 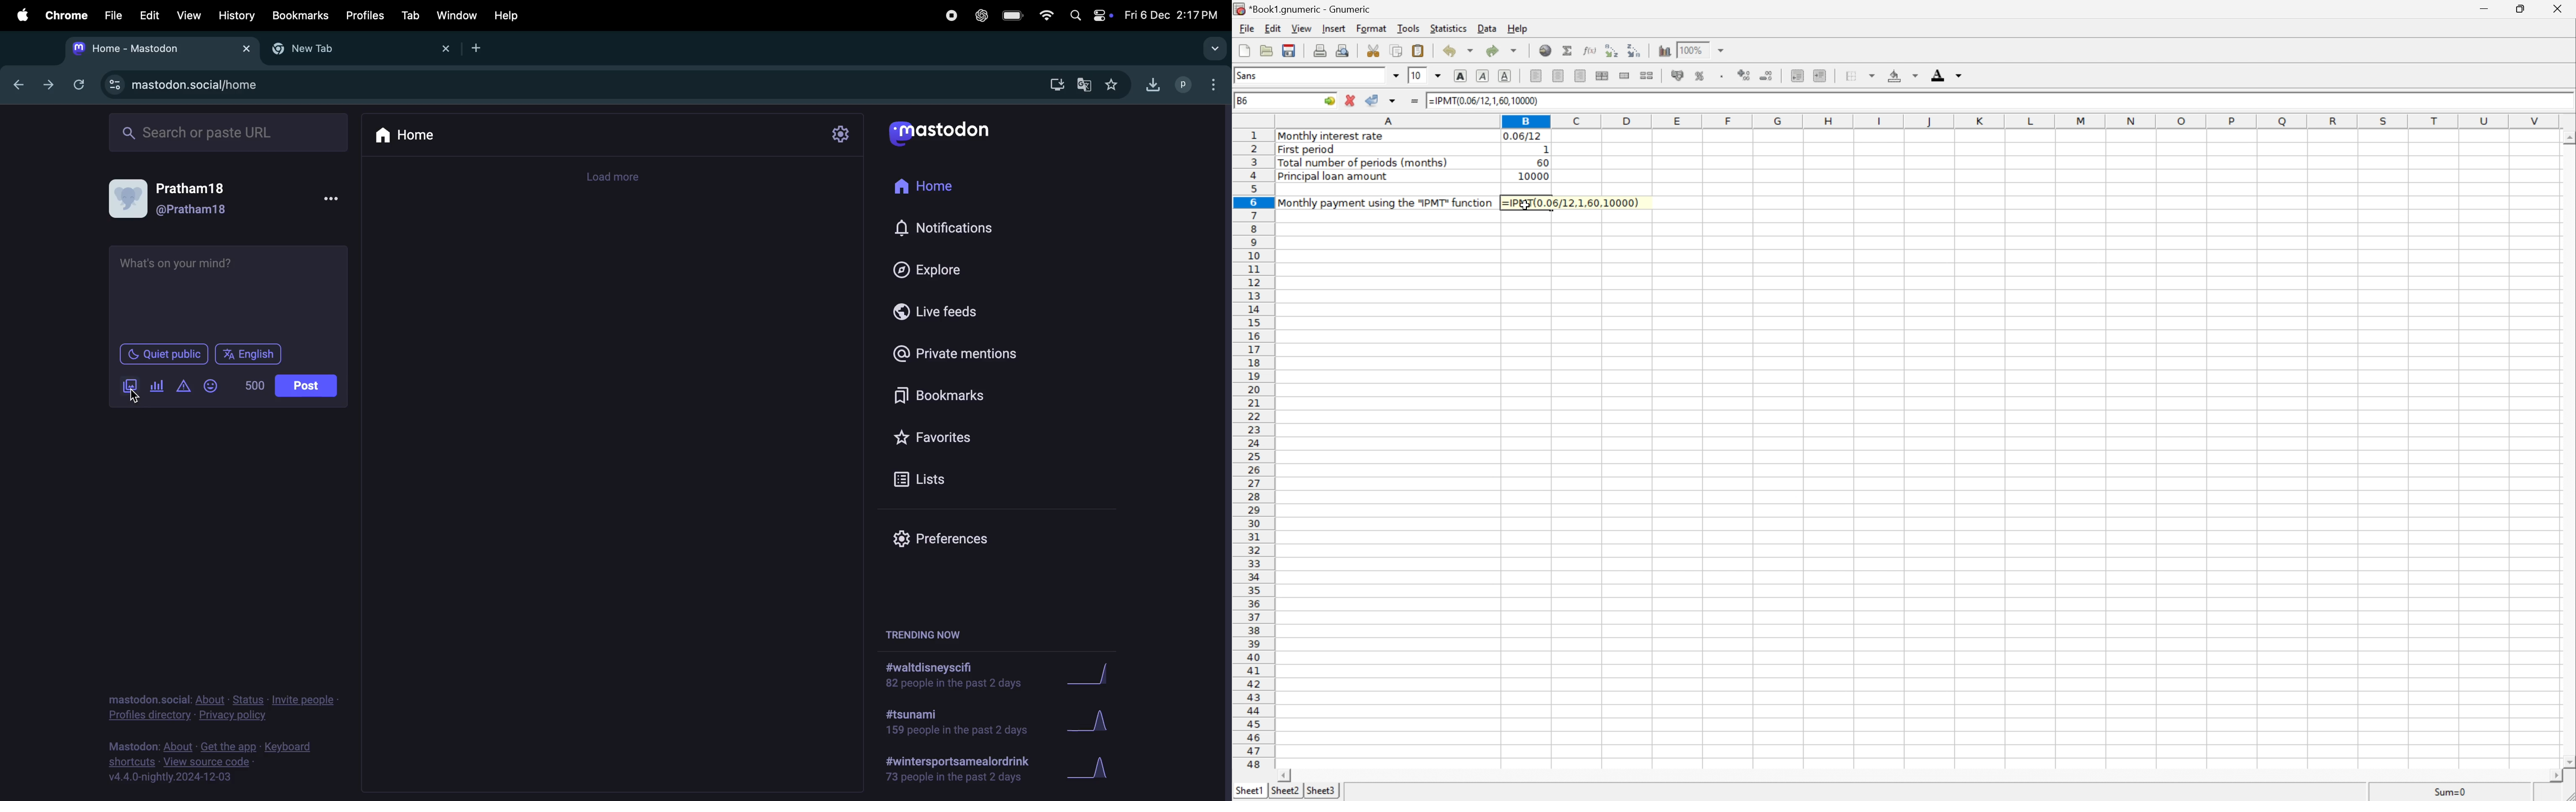 I want to click on English, so click(x=248, y=354).